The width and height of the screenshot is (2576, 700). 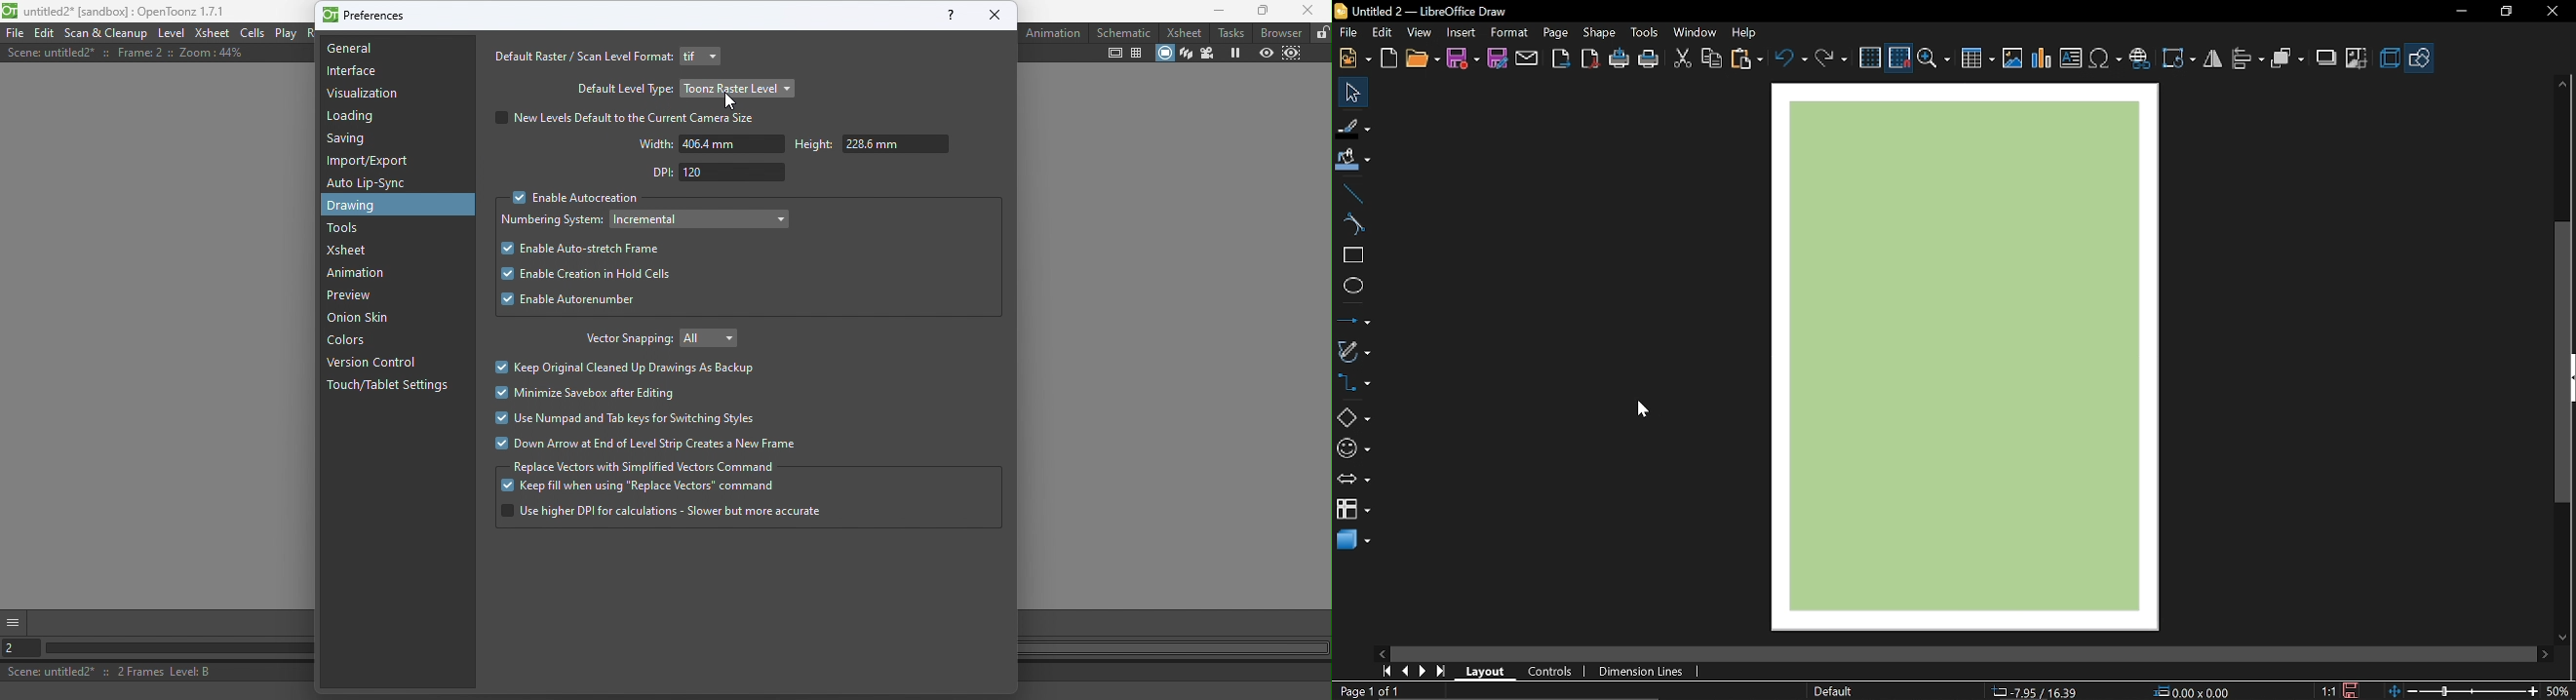 I want to click on Go to last page, so click(x=1444, y=672).